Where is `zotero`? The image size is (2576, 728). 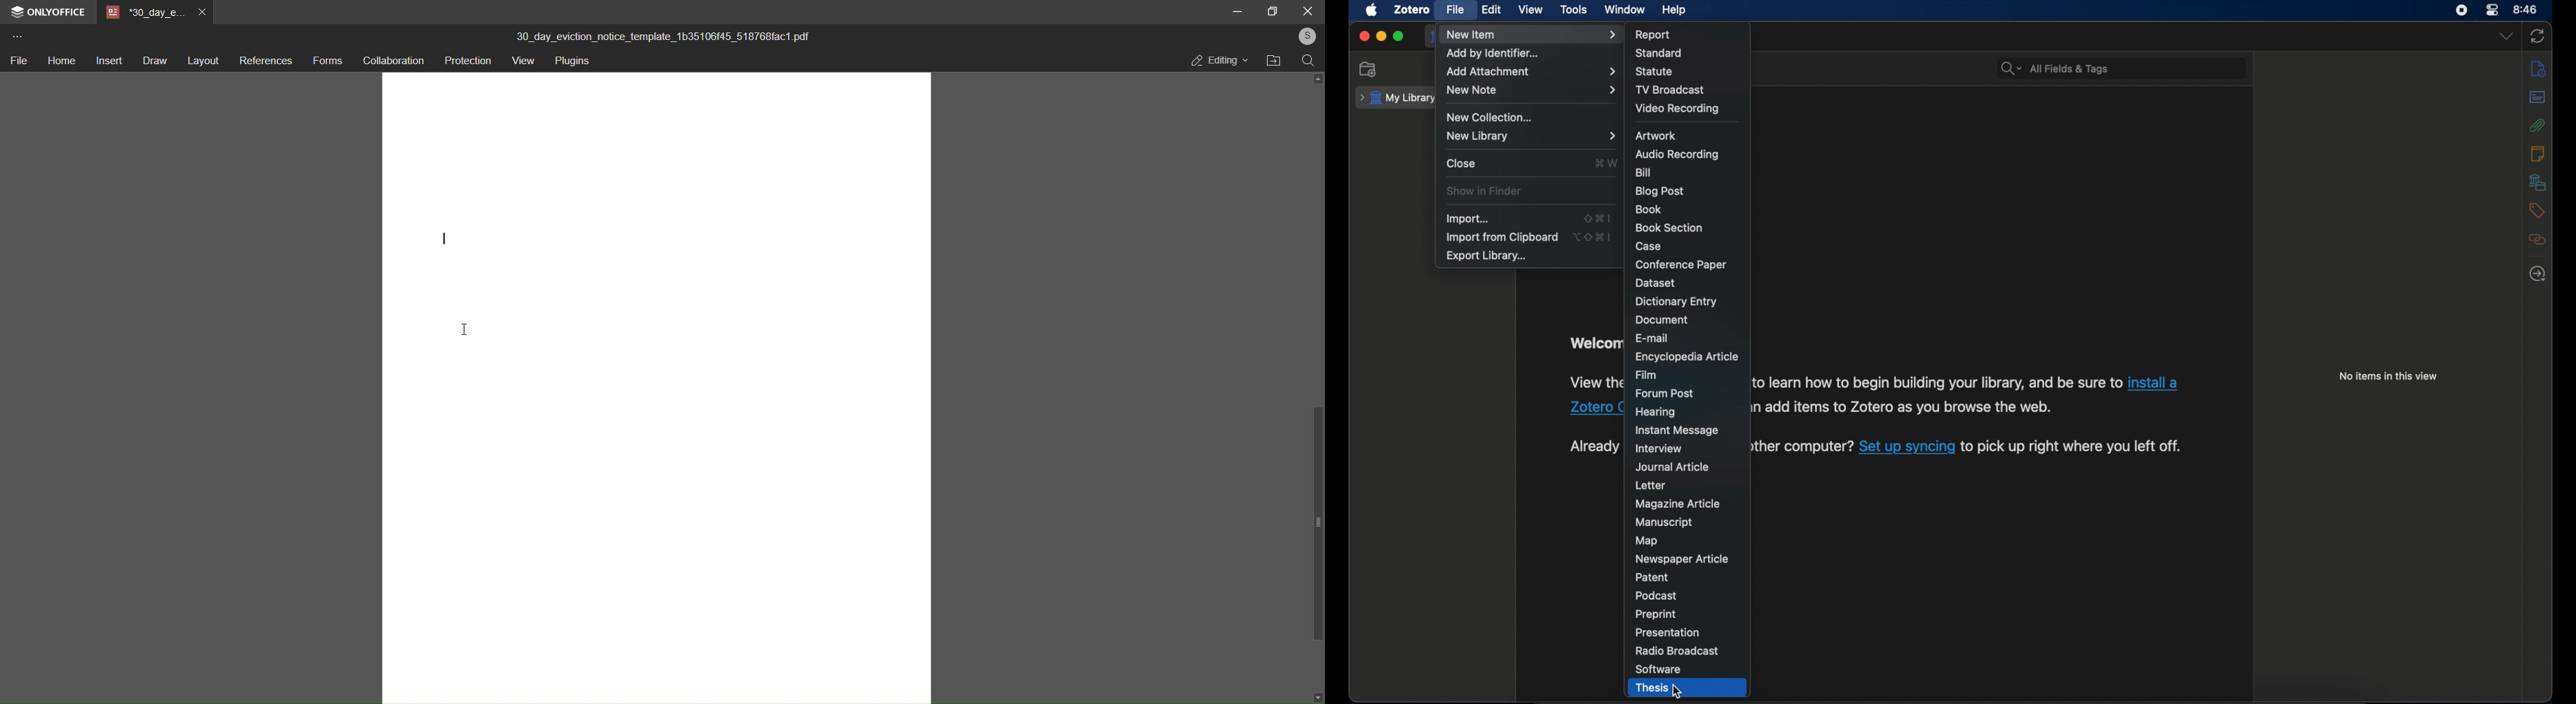 zotero is located at coordinates (1412, 10).